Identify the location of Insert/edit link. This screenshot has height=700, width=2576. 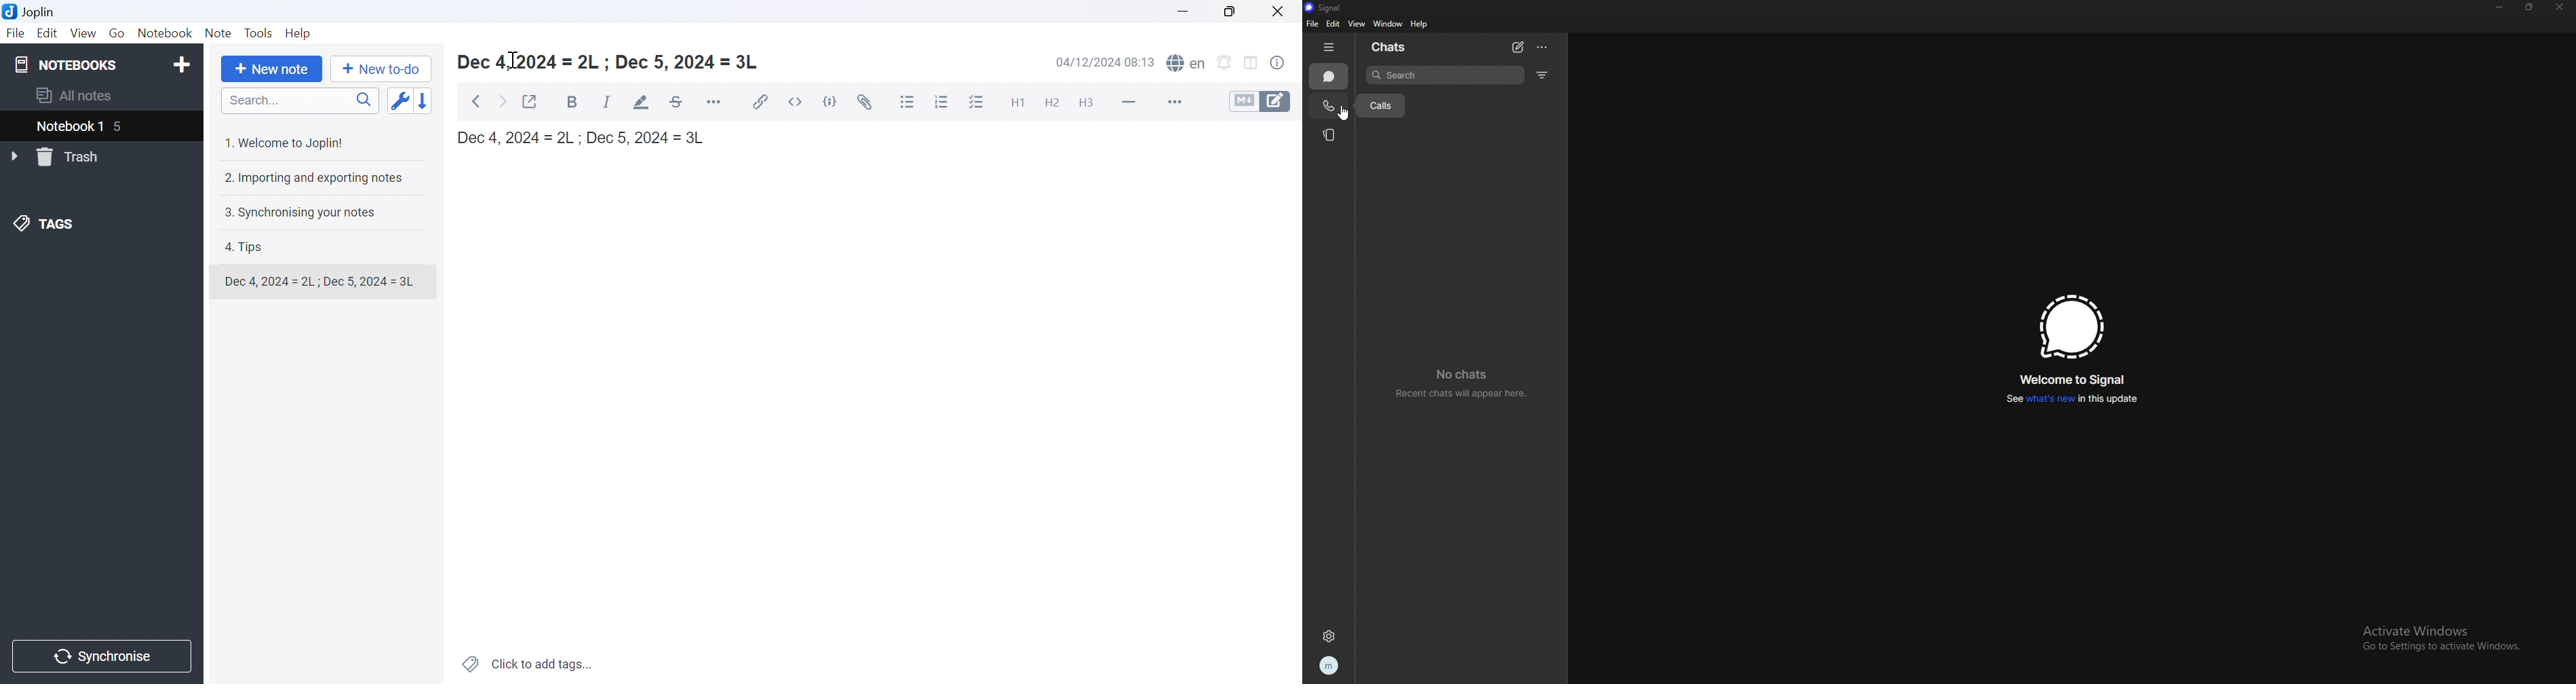
(762, 102).